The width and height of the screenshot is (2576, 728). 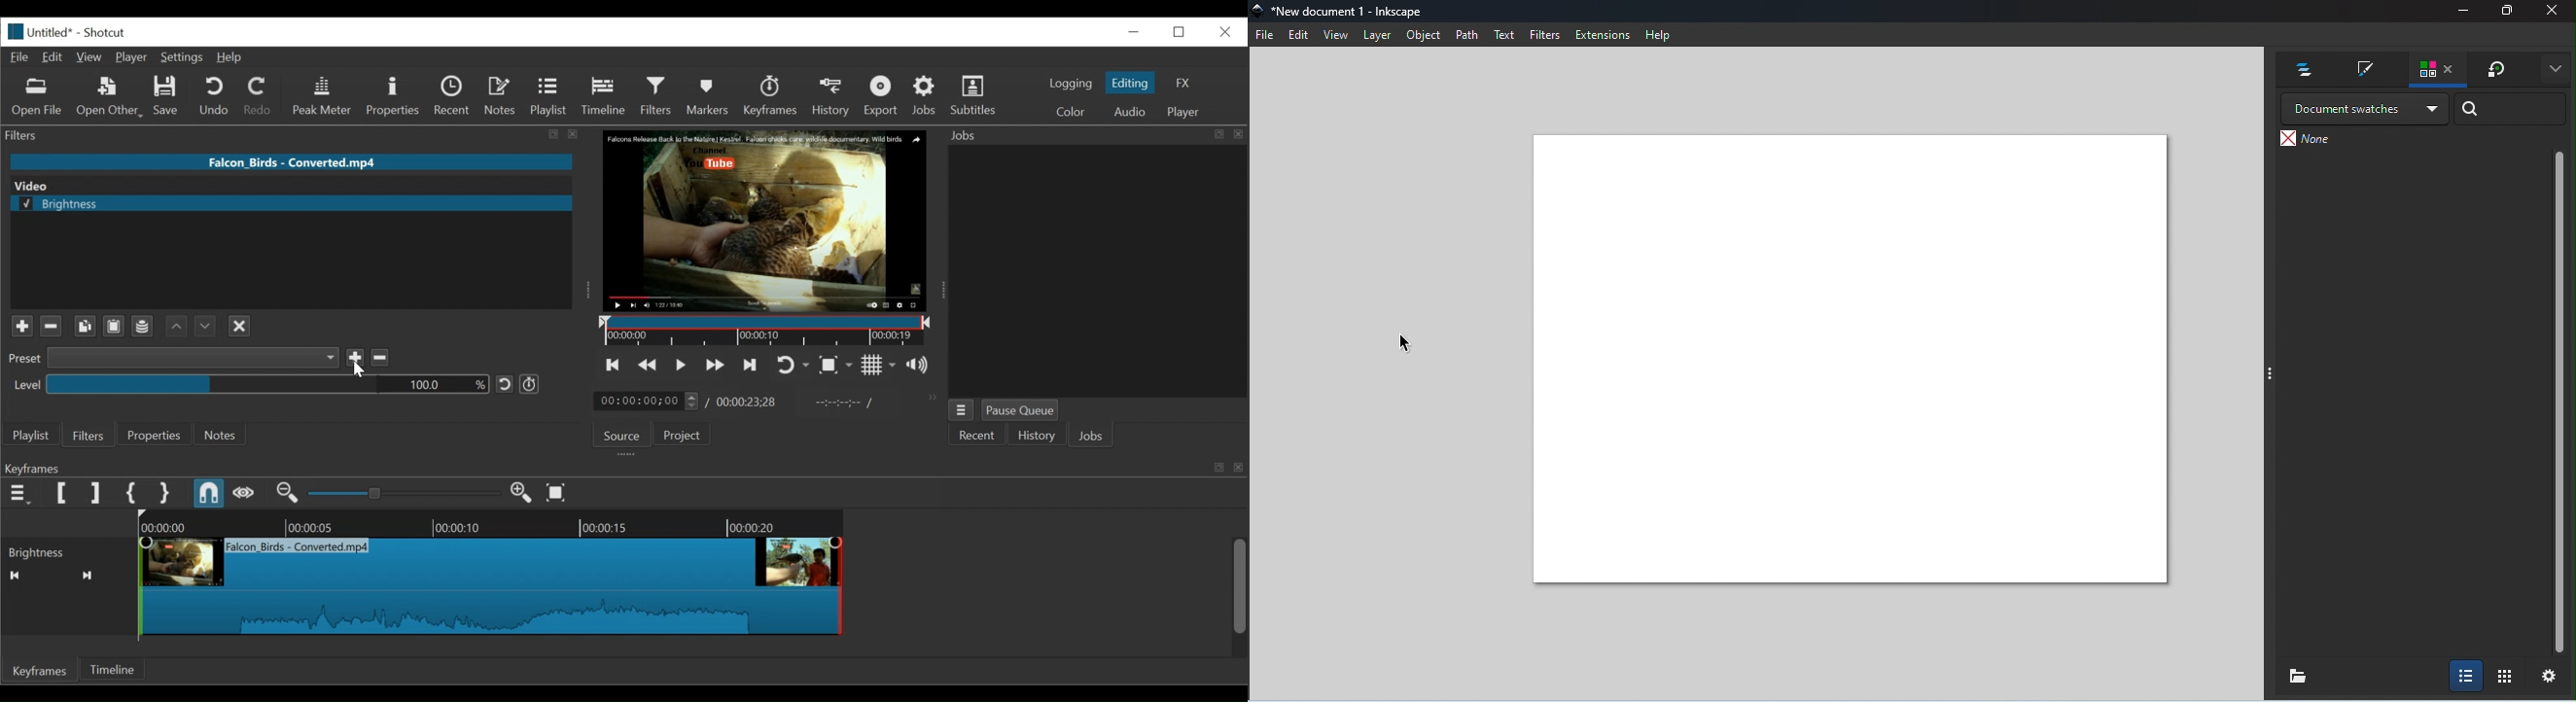 What do you see at coordinates (504, 385) in the screenshot?
I see `Reset to Default` at bounding box center [504, 385].